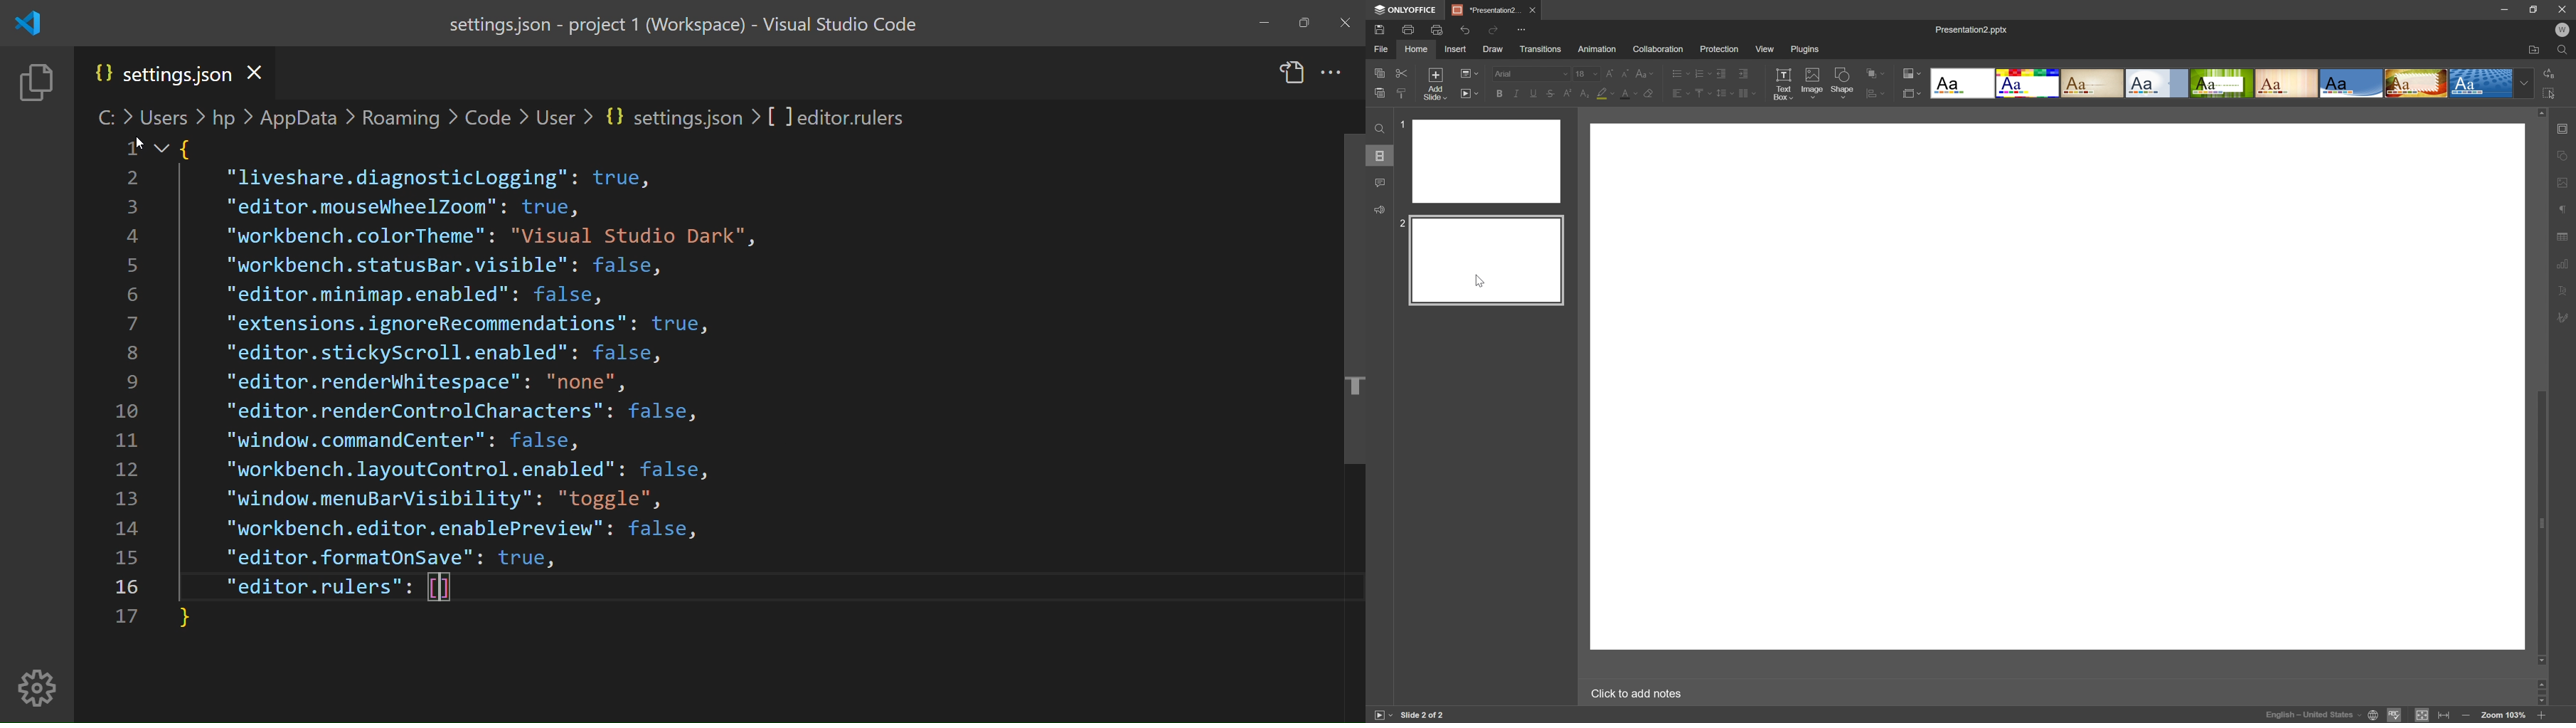 This screenshot has width=2576, height=728. What do you see at coordinates (2222, 83) in the screenshot?
I see `Type of slides` at bounding box center [2222, 83].